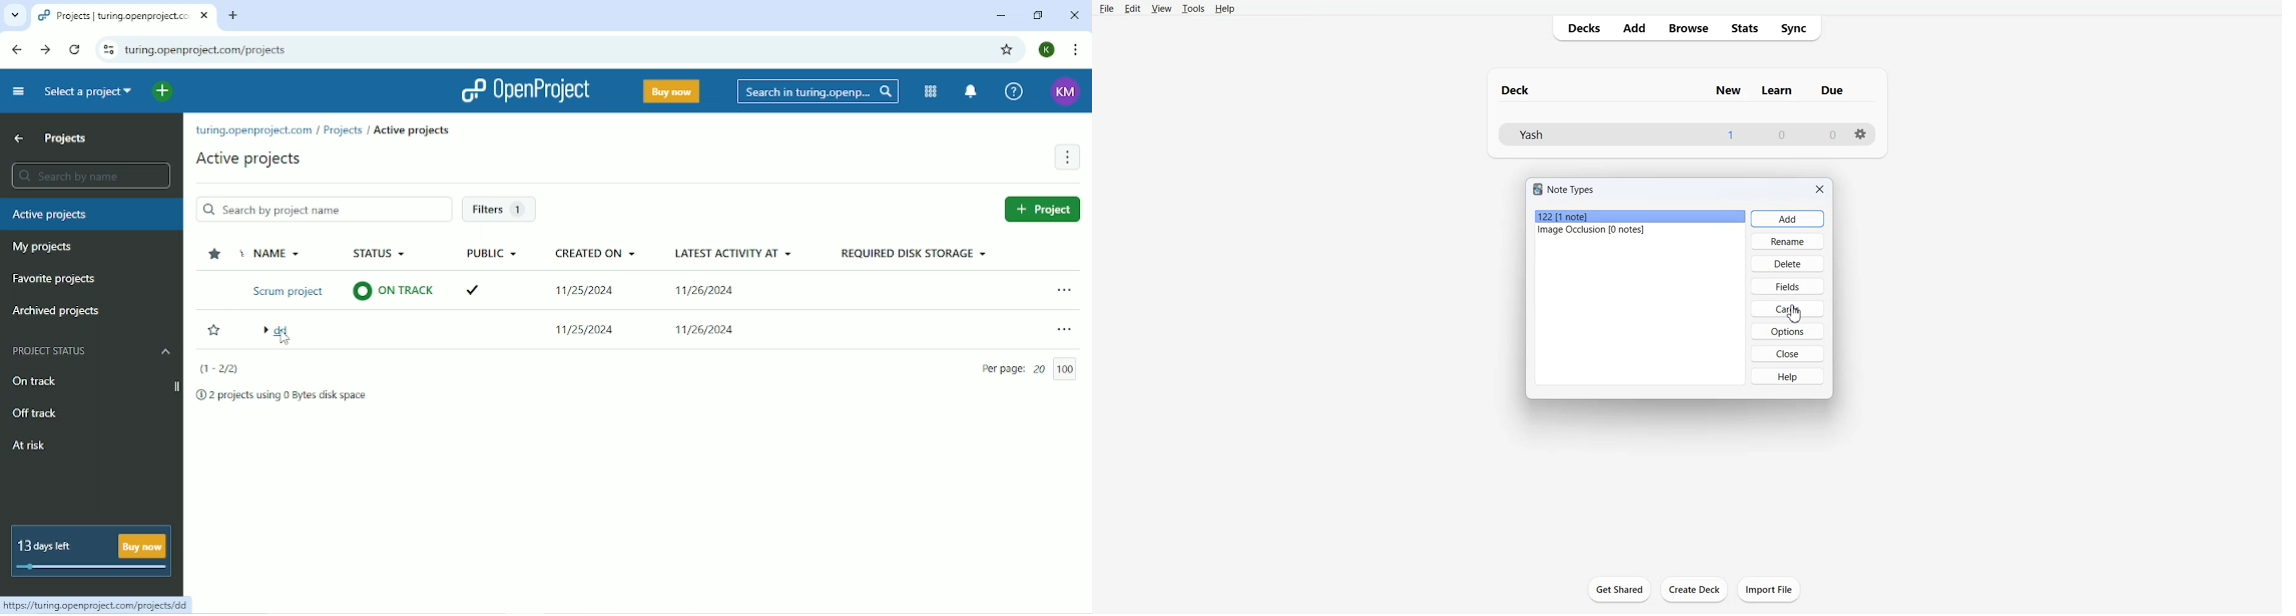 Image resolution: width=2296 pixels, height=616 pixels. Describe the element at coordinates (56, 280) in the screenshot. I see `Favorite projects` at that location.